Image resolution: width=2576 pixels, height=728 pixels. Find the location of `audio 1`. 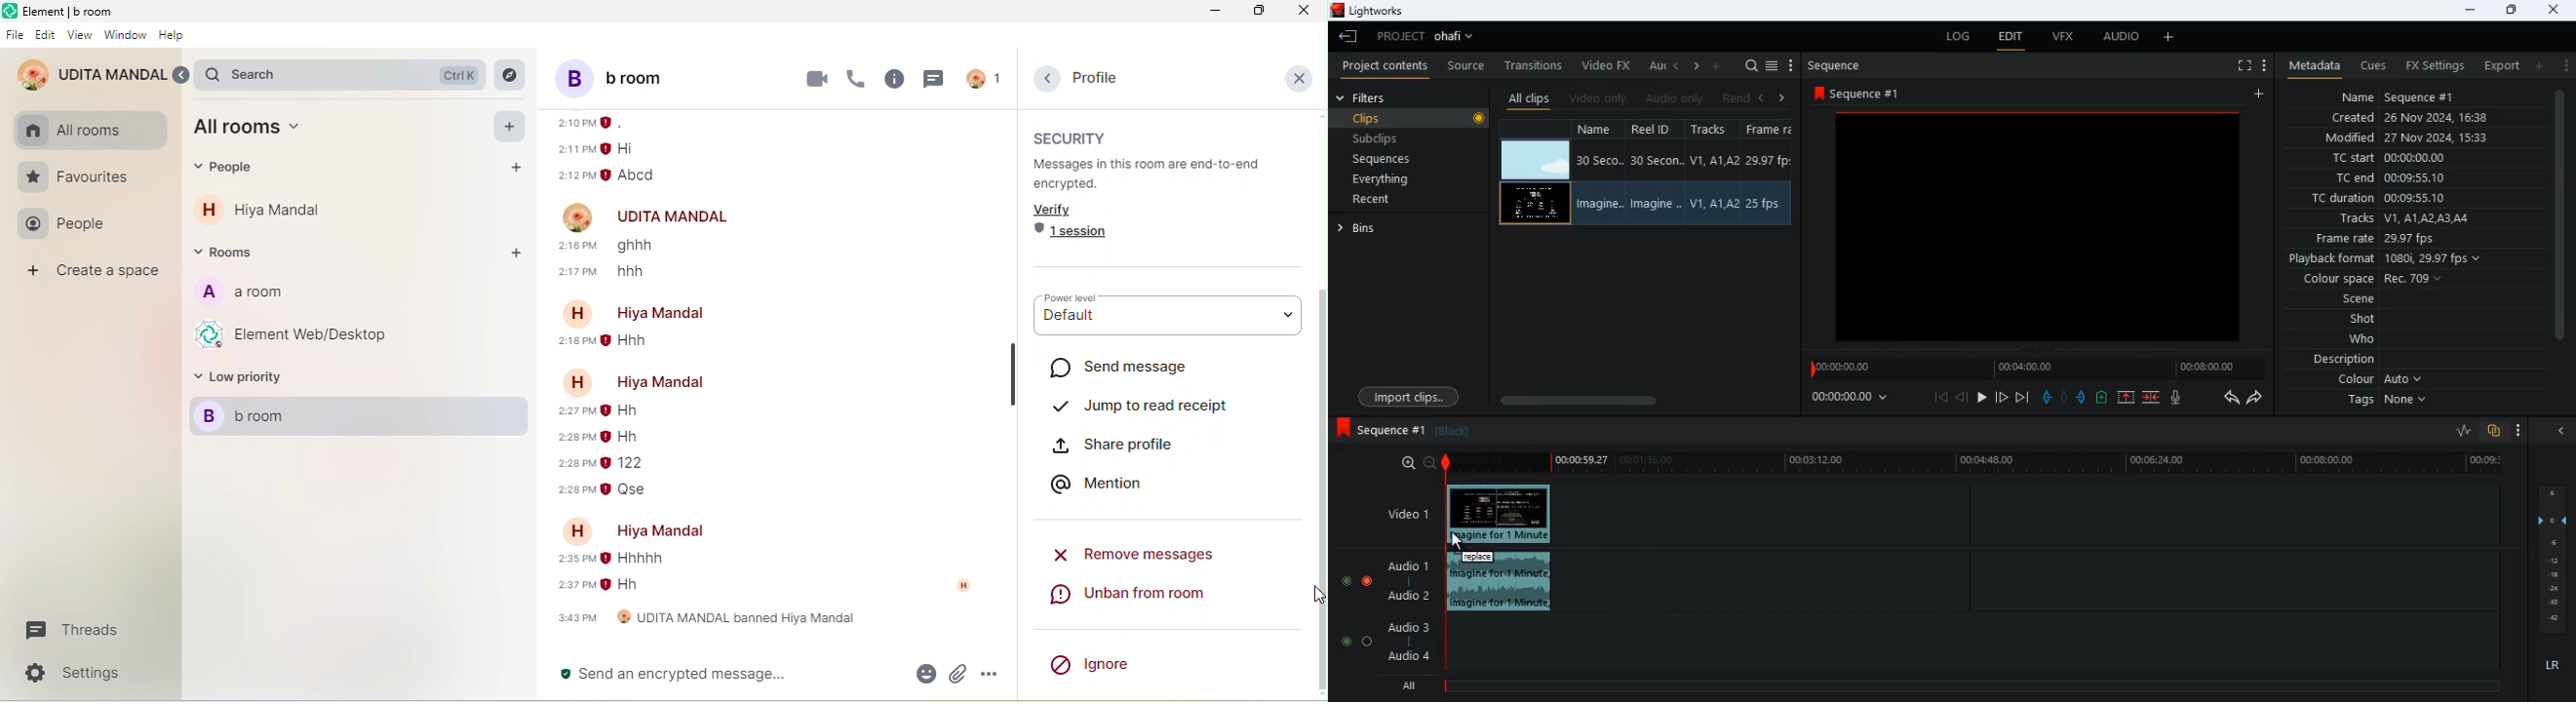

audio 1 is located at coordinates (1412, 569).